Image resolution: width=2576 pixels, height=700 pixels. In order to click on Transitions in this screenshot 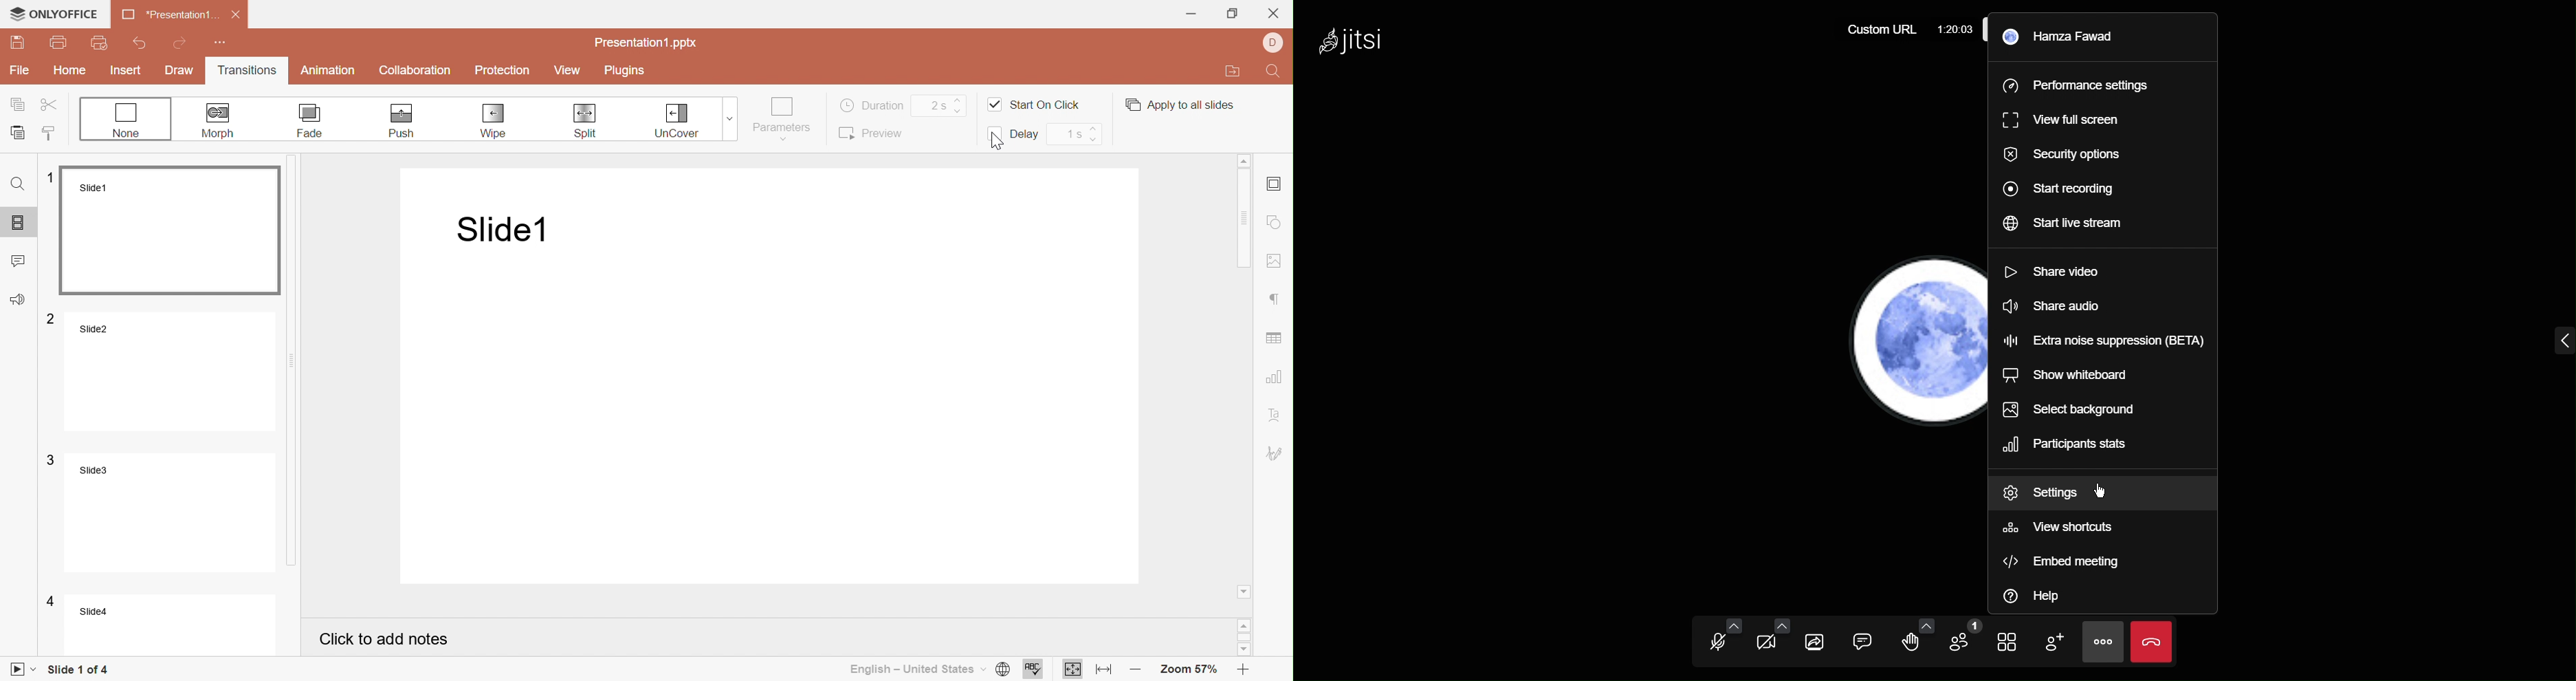, I will do `click(252, 72)`.